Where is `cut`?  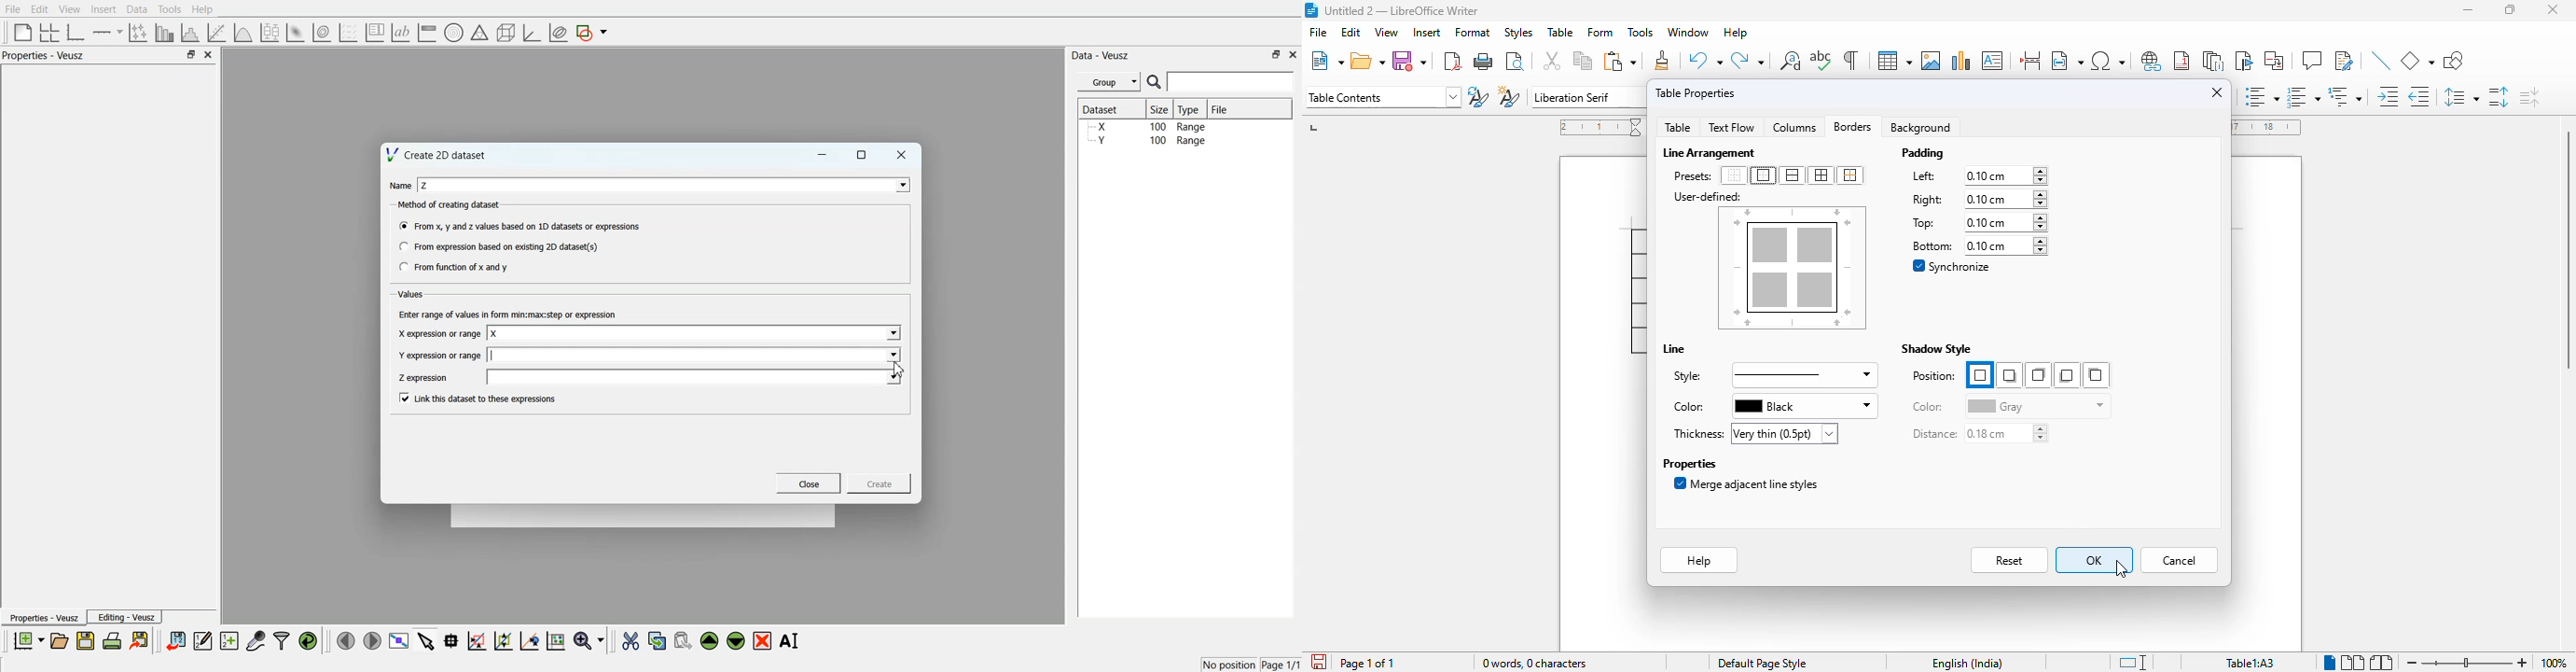
cut is located at coordinates (1553, 61).